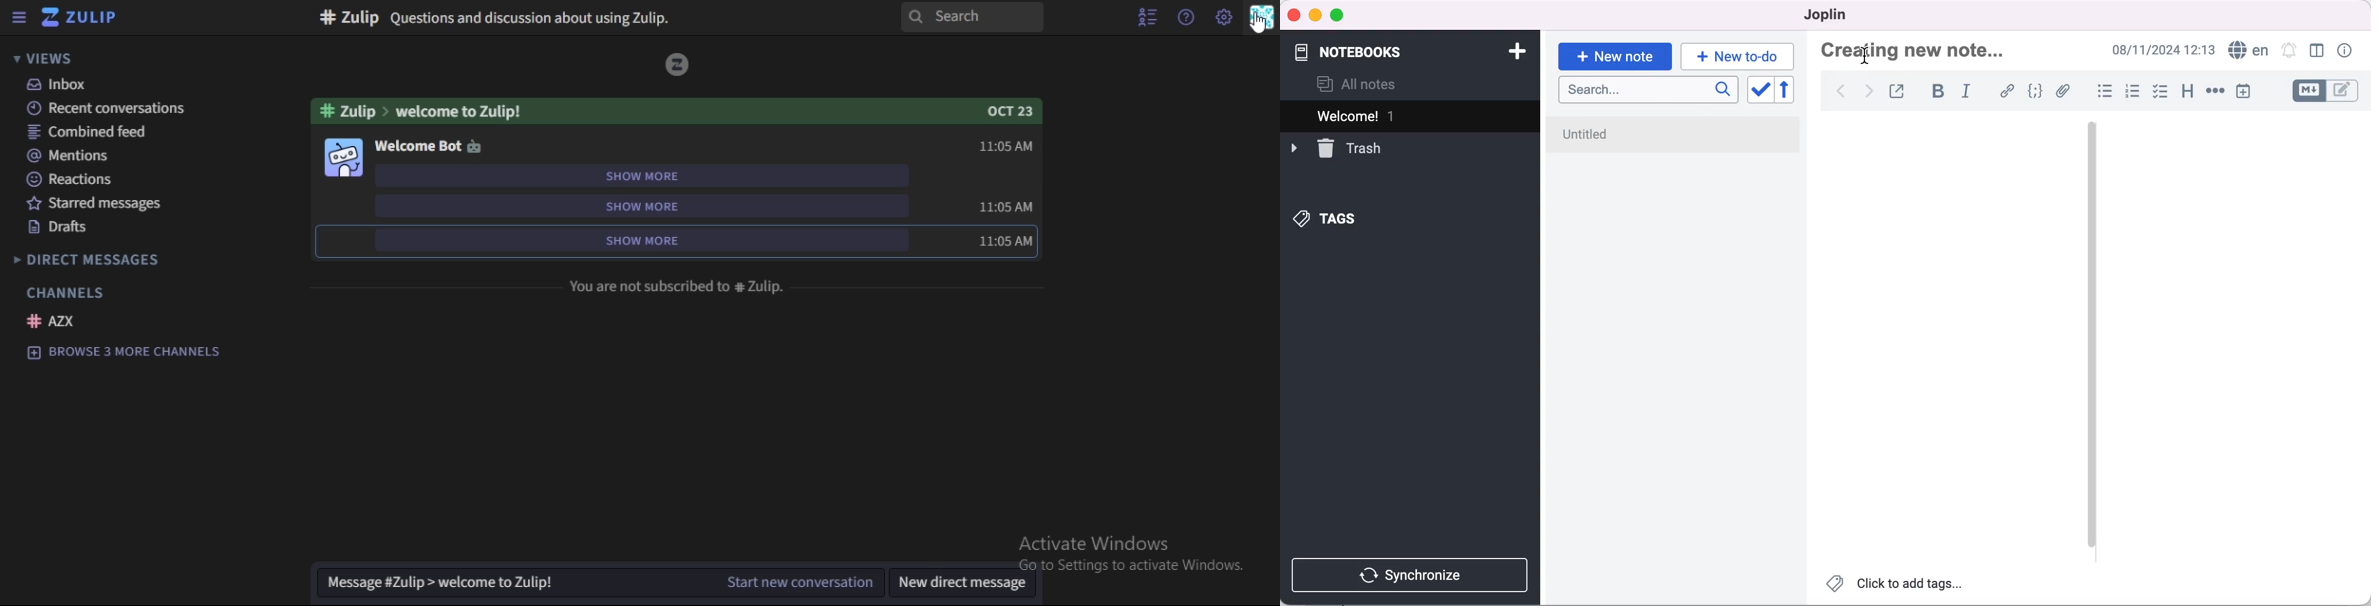 This screenshot has height=616, width=2380. What do you see at coordinates (1896, 586) in the screenshot?
I see `click to add tags` at bounding box center [1896, 586].